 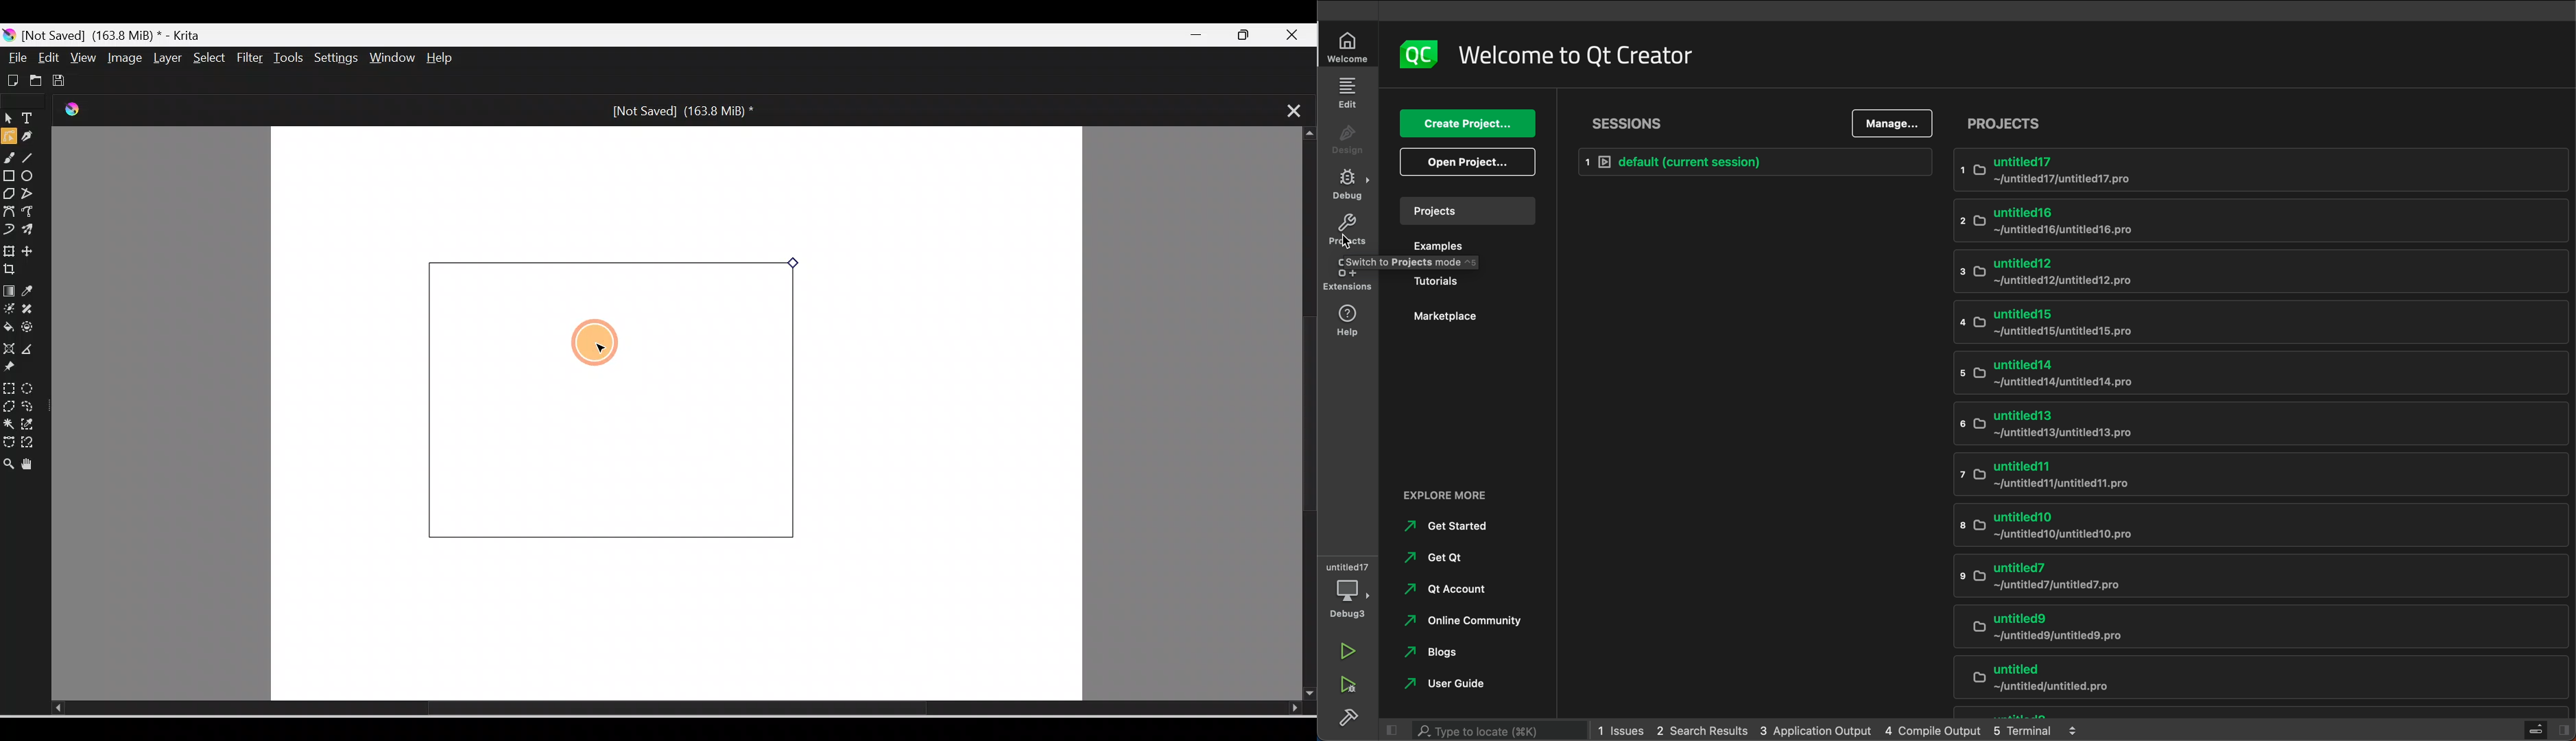 What do you see at coordinates (32, 292) in the screenshot?
I see `Sample a color from image/current layer` at bounding box center [32, 292].